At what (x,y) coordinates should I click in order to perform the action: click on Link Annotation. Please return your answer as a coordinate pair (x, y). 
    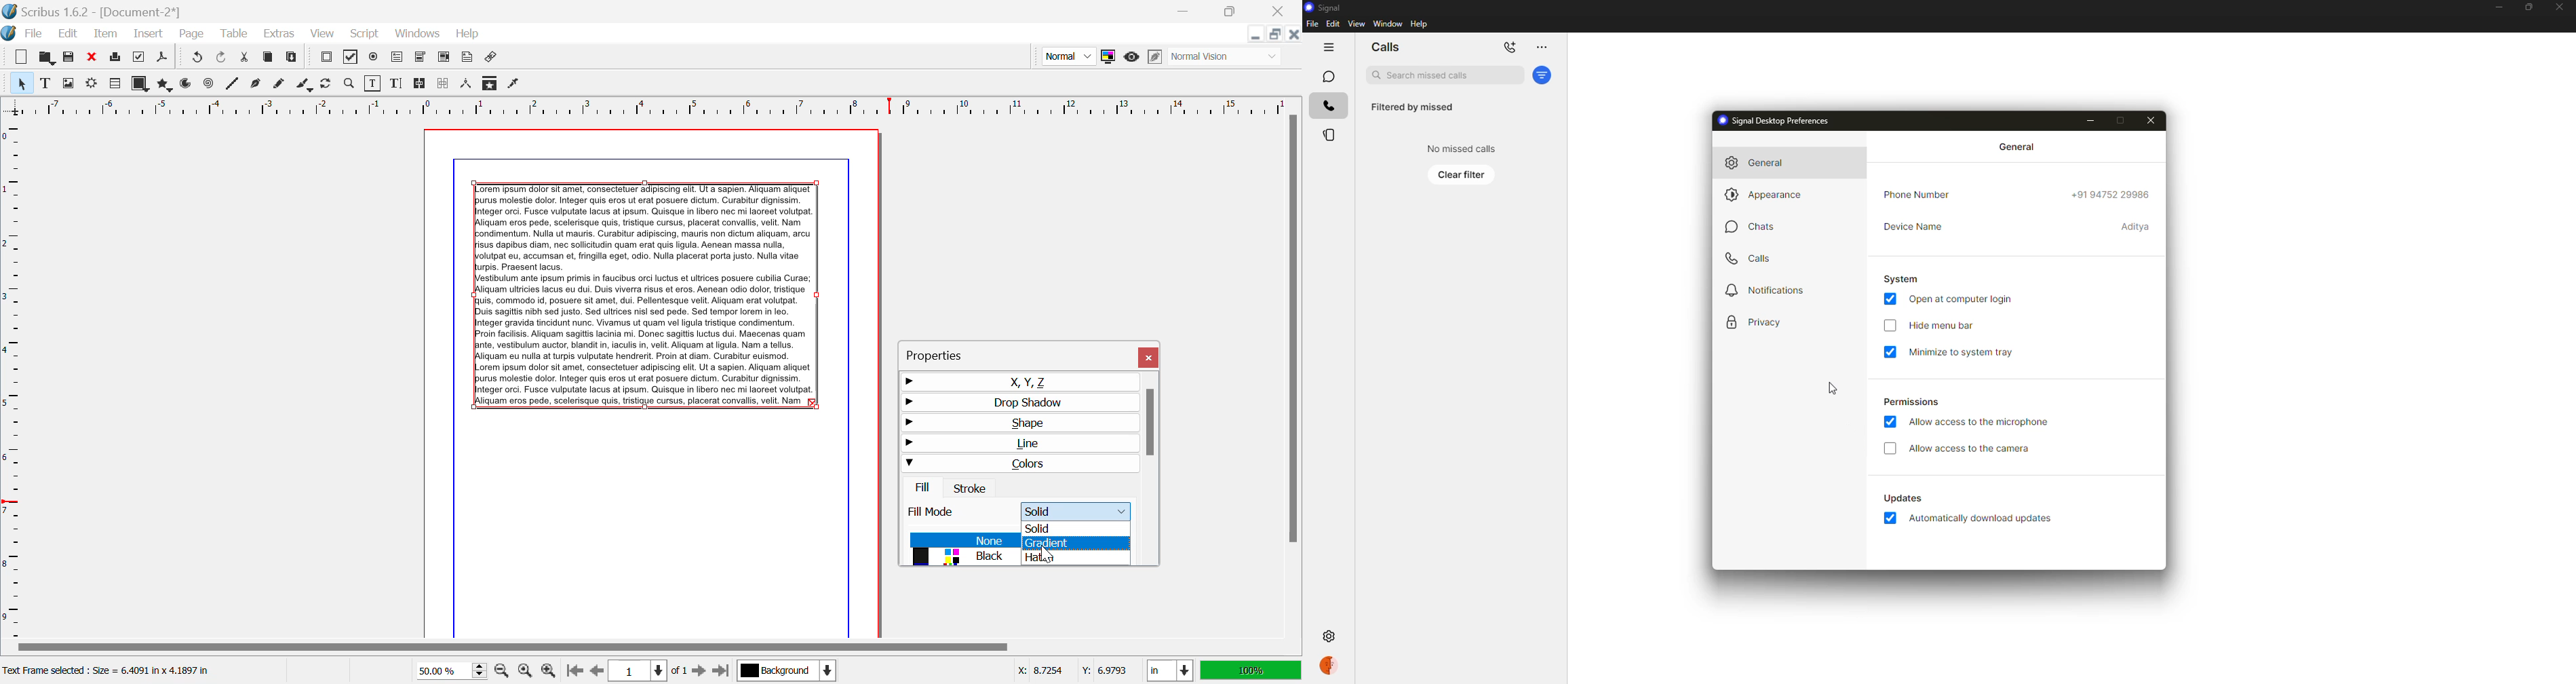
    Looking at the image, I should click on (492, 58).